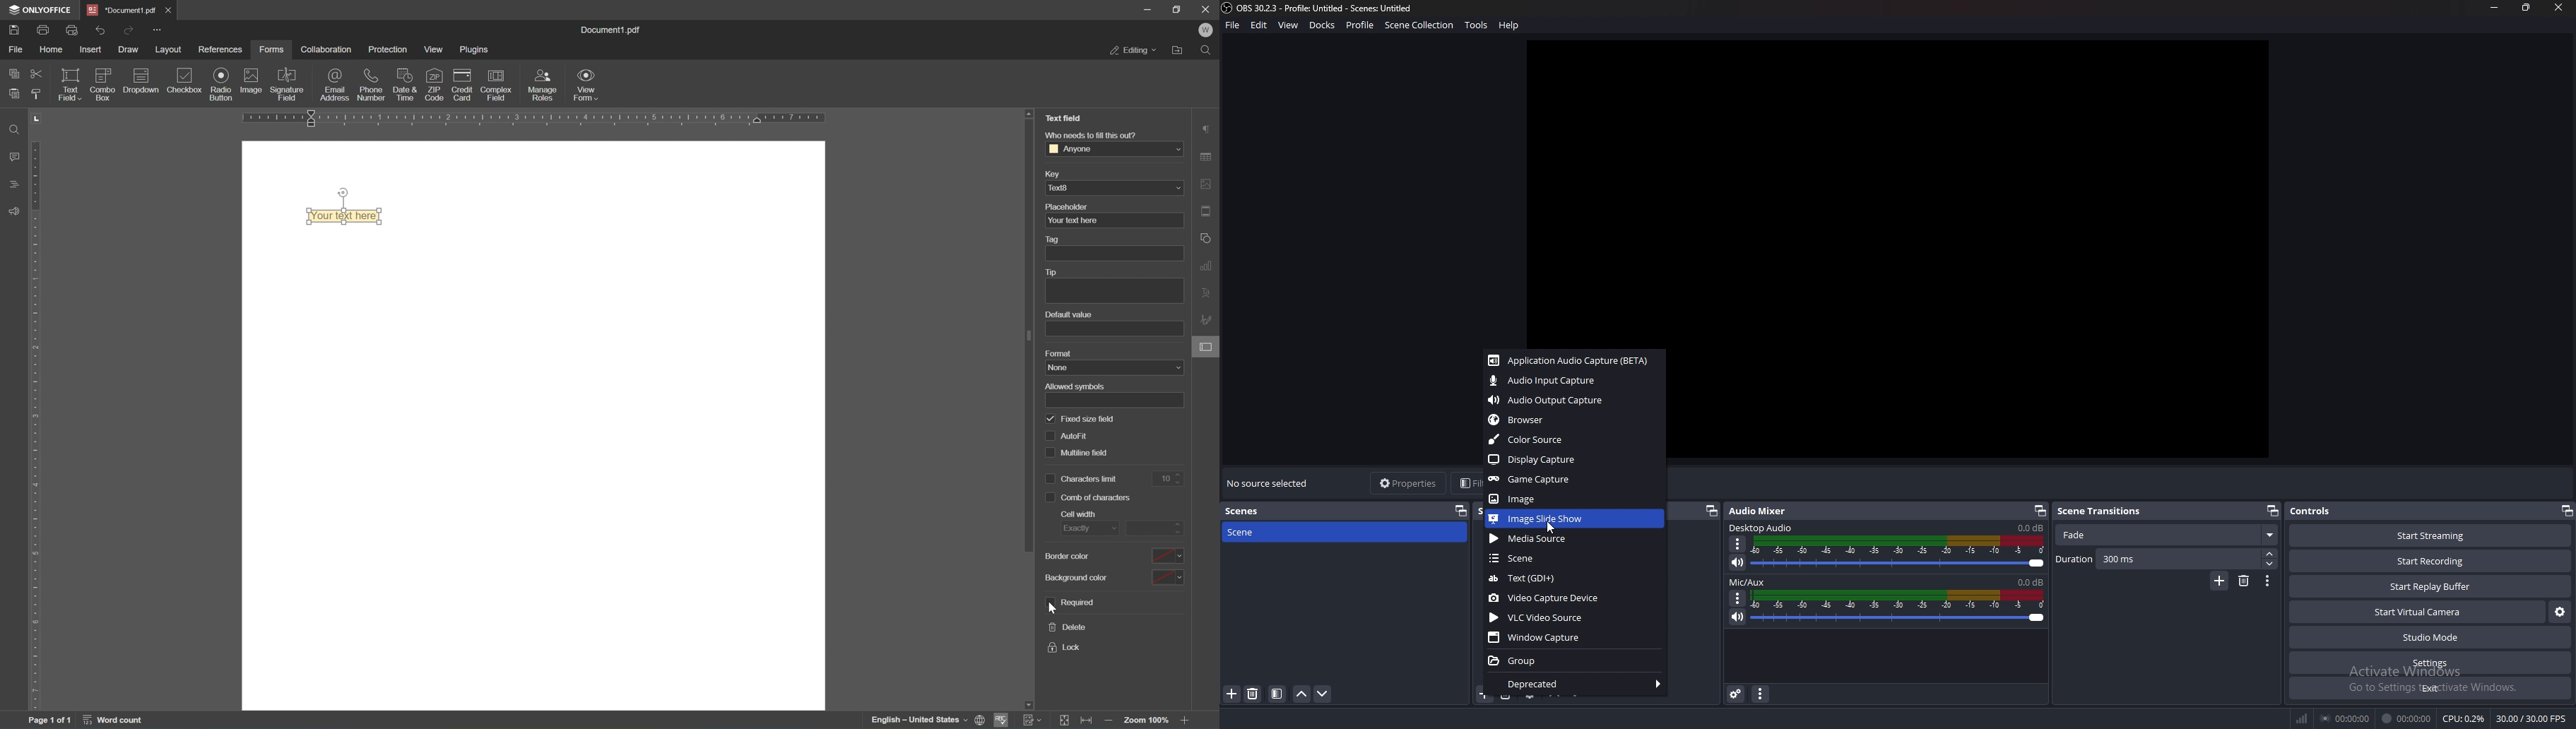 The height and width of the screenshot is (756, 2576). Describe the element at coordinates (1576, 459) in the screenshot. I see `display capture` at that location.